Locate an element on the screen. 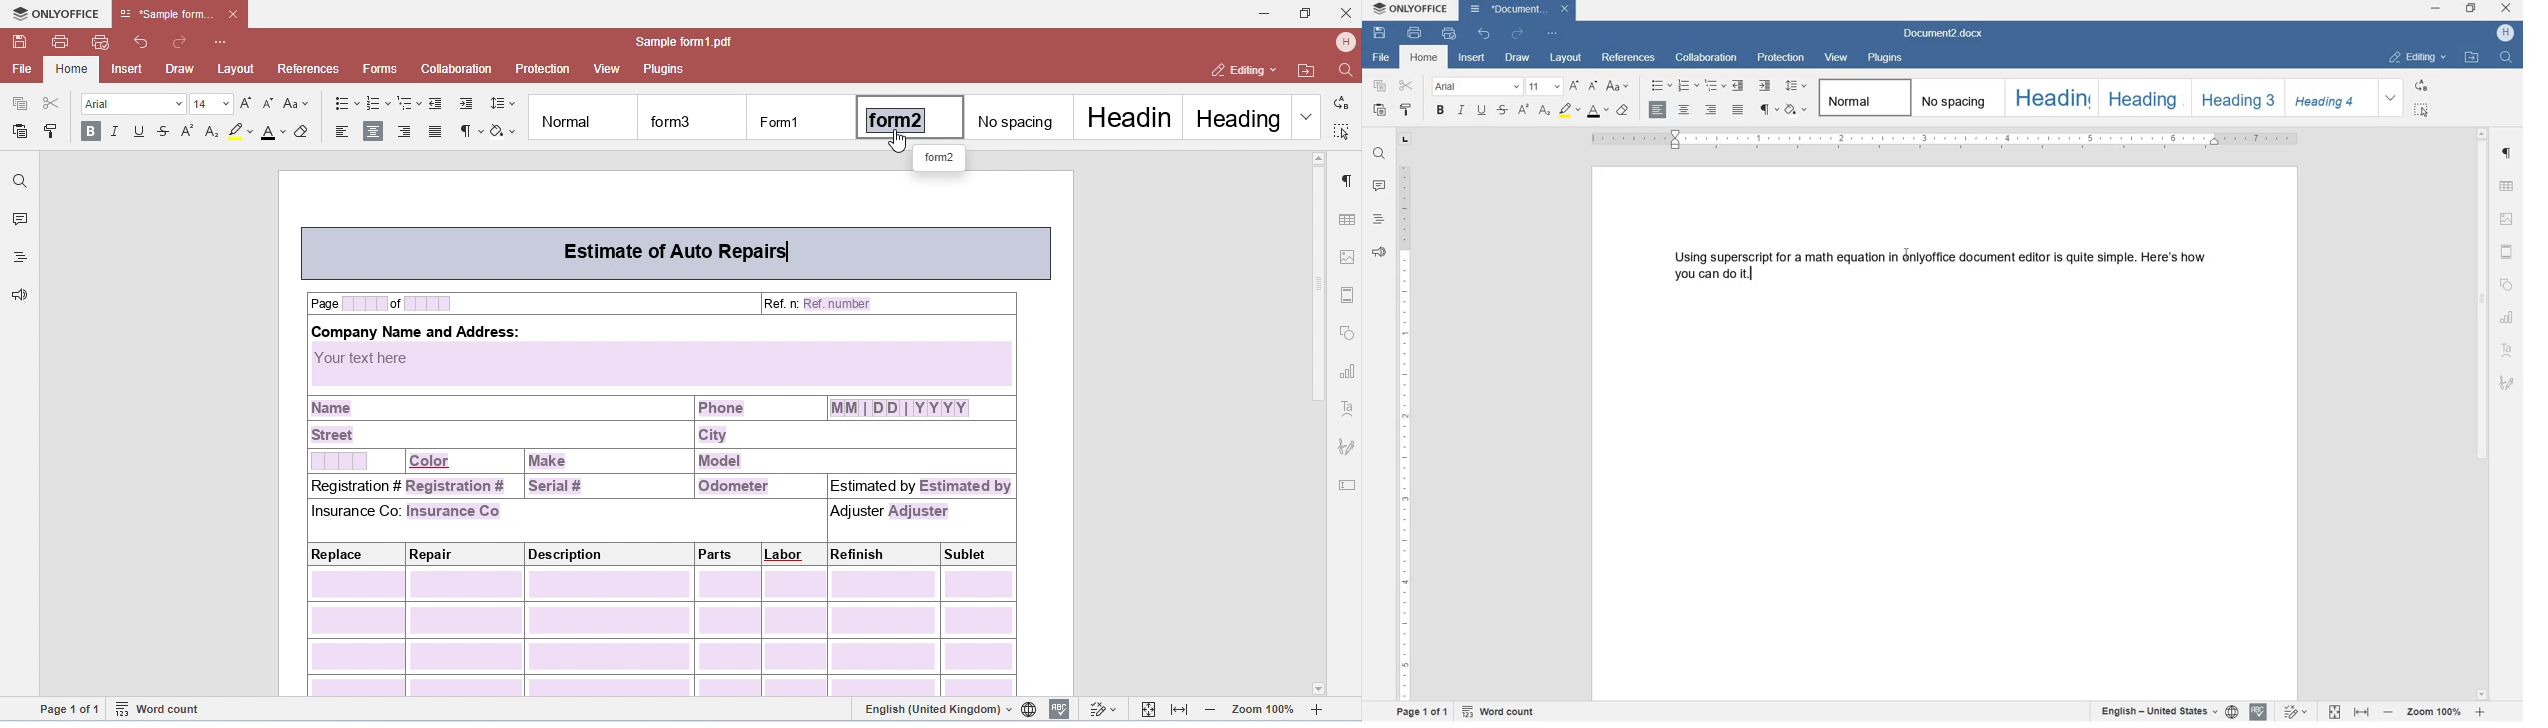  underline is located at coordinates (1481, 111).